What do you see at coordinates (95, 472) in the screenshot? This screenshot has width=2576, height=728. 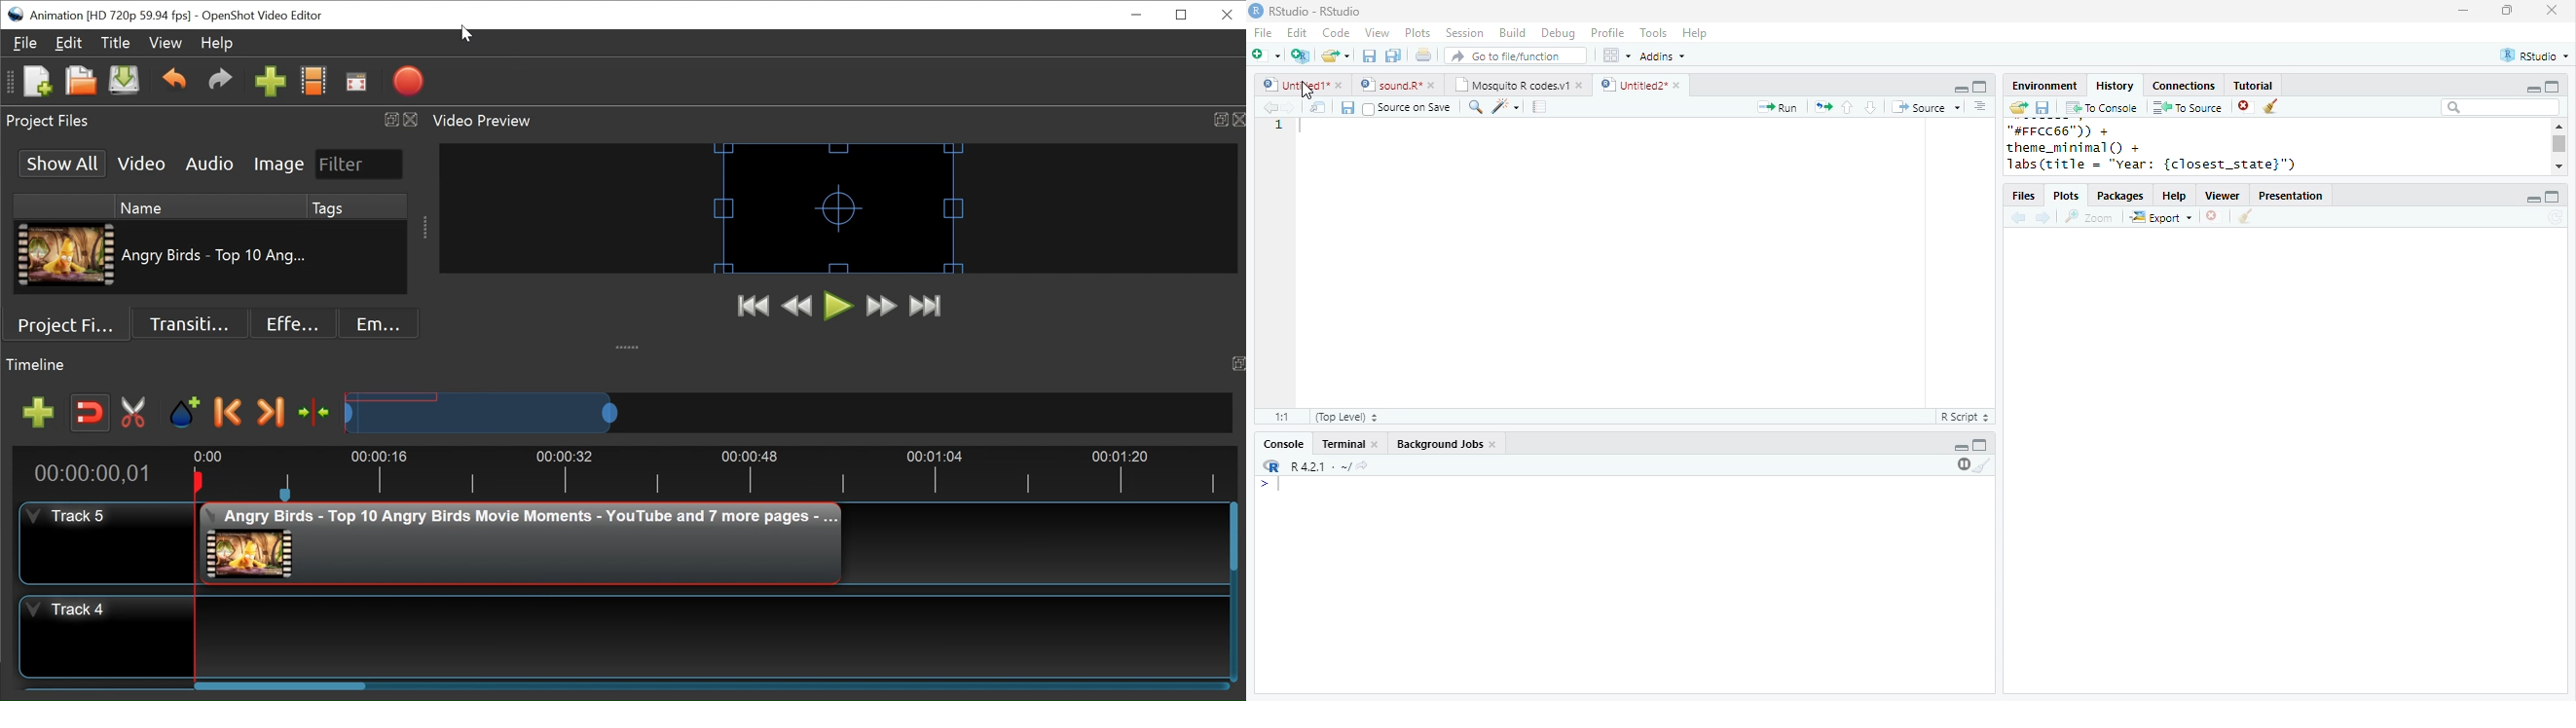 I see `Current Position` at bounding box center [95, 472].